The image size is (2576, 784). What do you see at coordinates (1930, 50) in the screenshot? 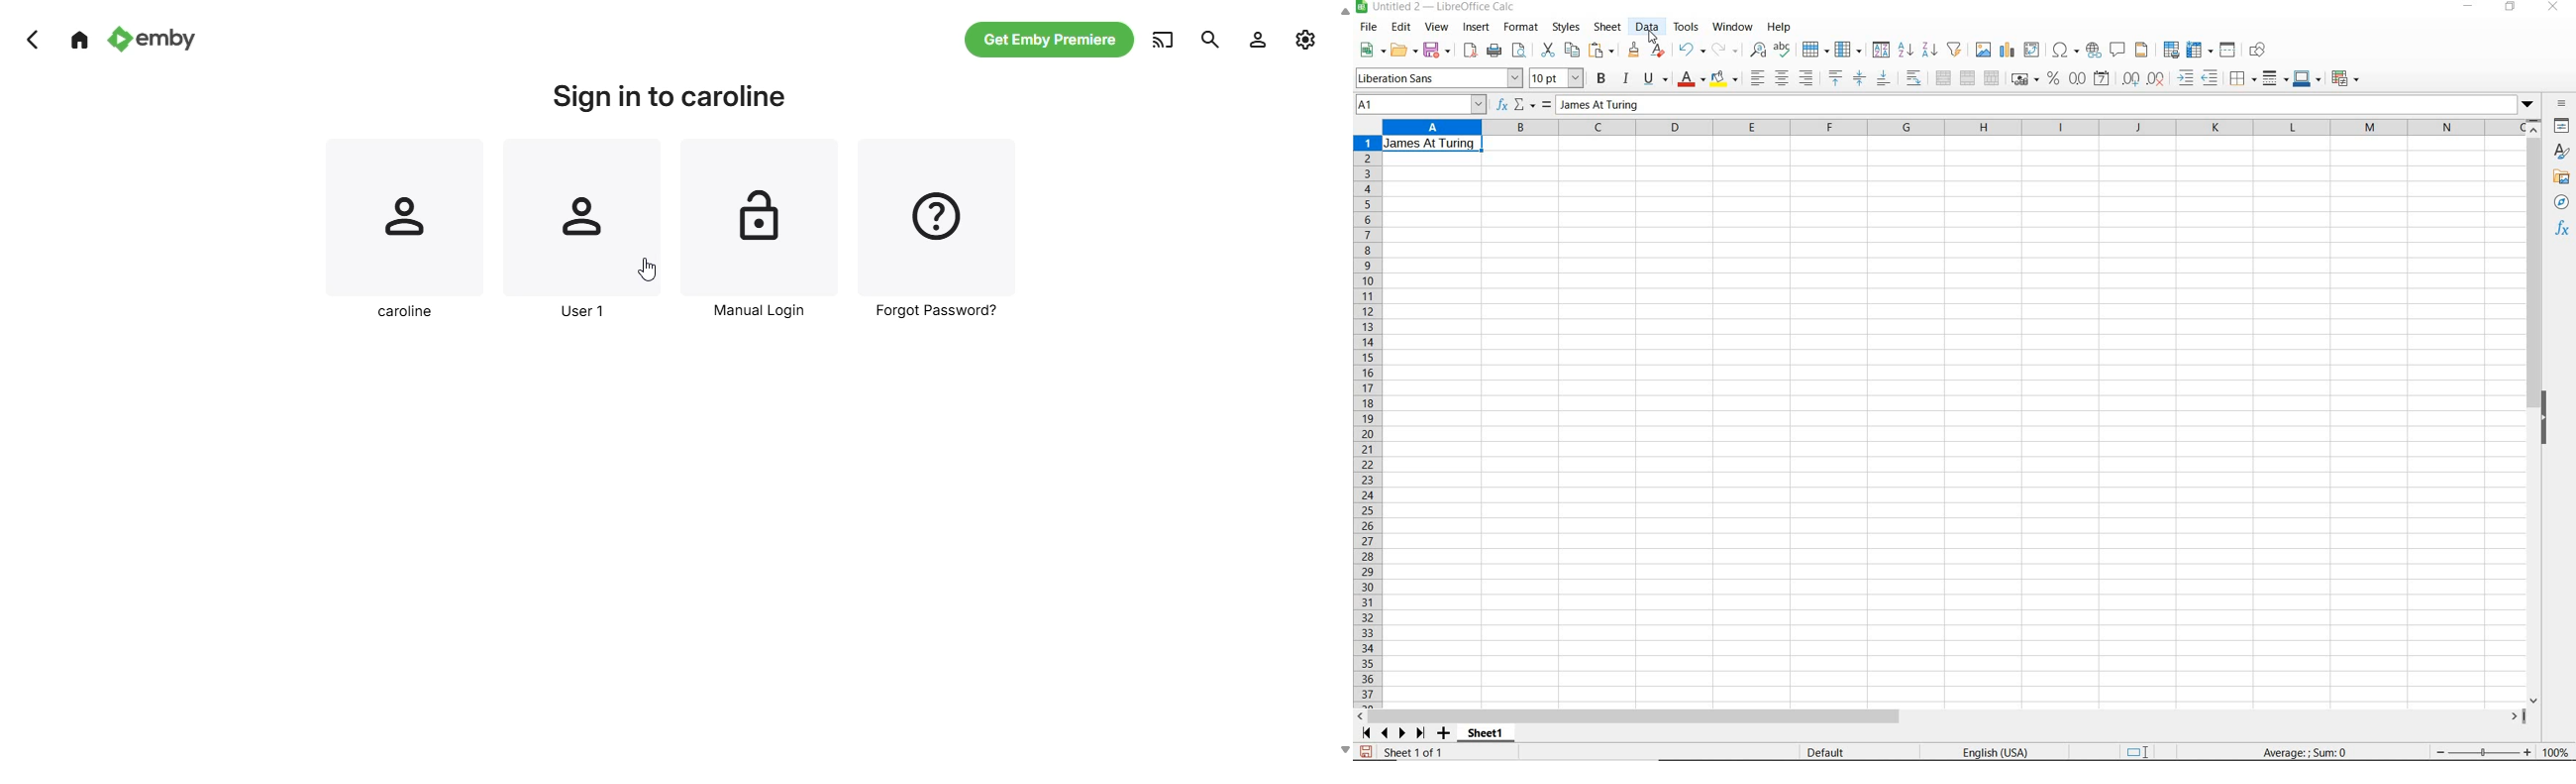
I see `sort descending` at bounding box center [1930, 50].